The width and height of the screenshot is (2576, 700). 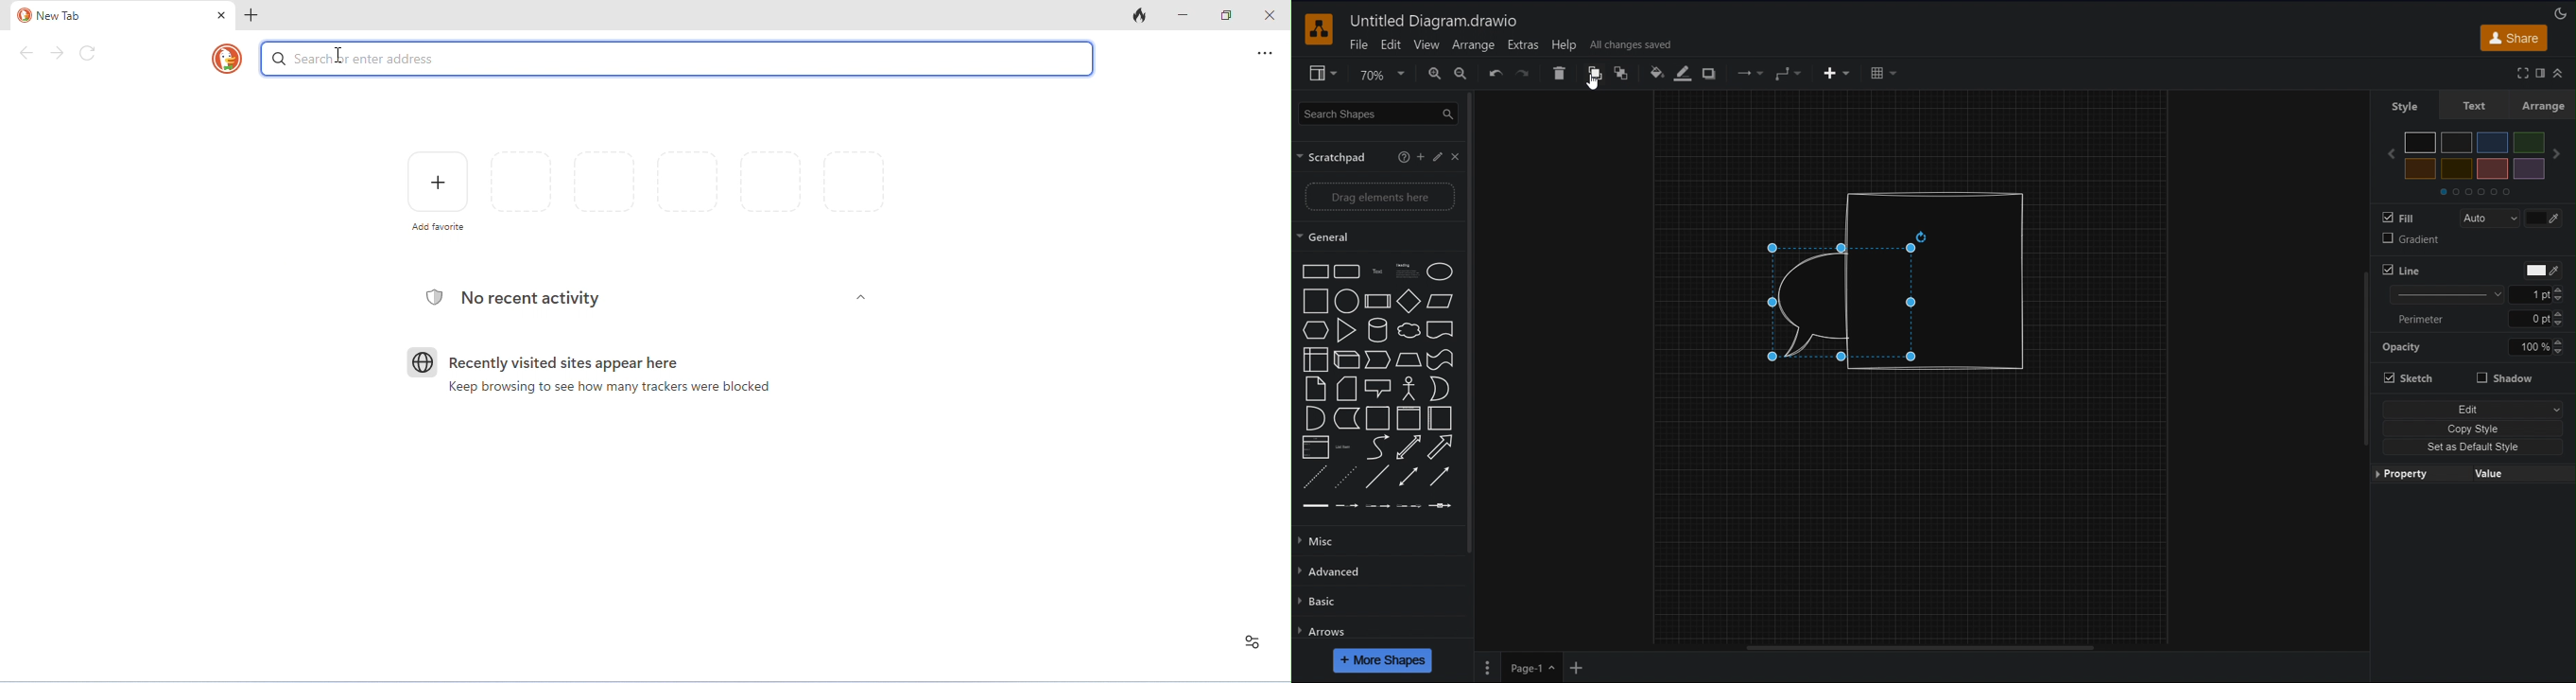 What do you see at coordinates (1347, 272) in the screenshot?
I see `Rounded rectangle` at bounding box center [1347, 272].